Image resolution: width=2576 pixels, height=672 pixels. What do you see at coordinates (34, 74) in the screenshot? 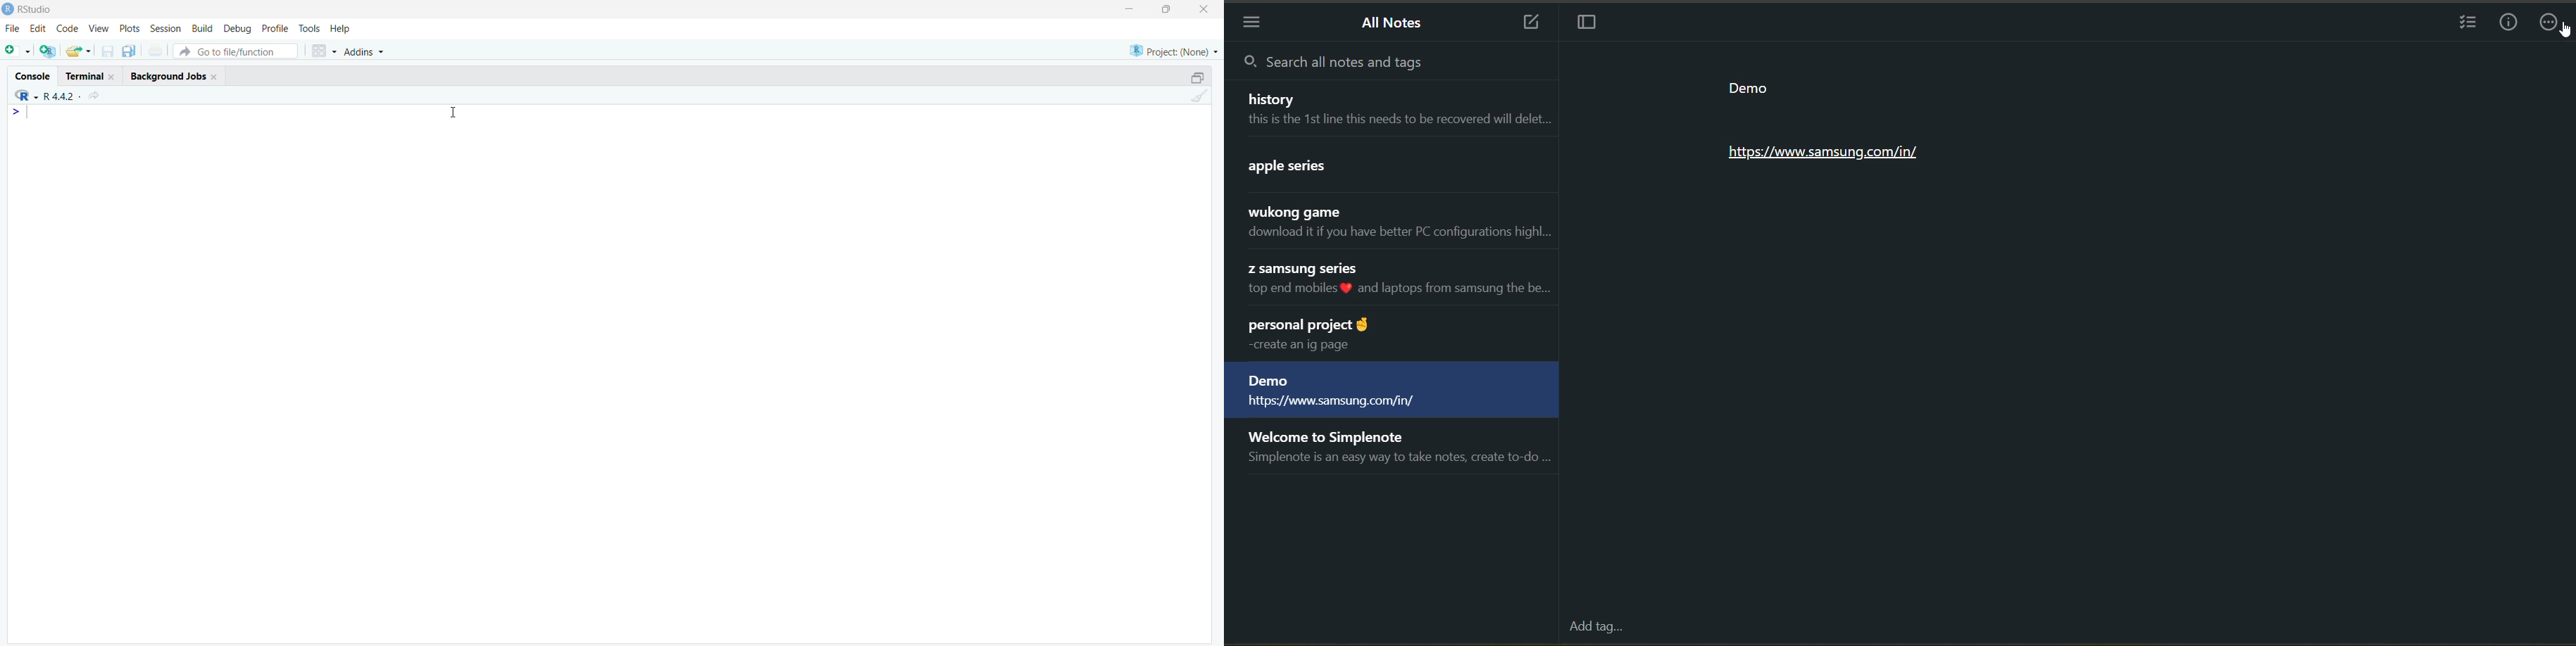
I see `Console` at bounding box center [34, 74].